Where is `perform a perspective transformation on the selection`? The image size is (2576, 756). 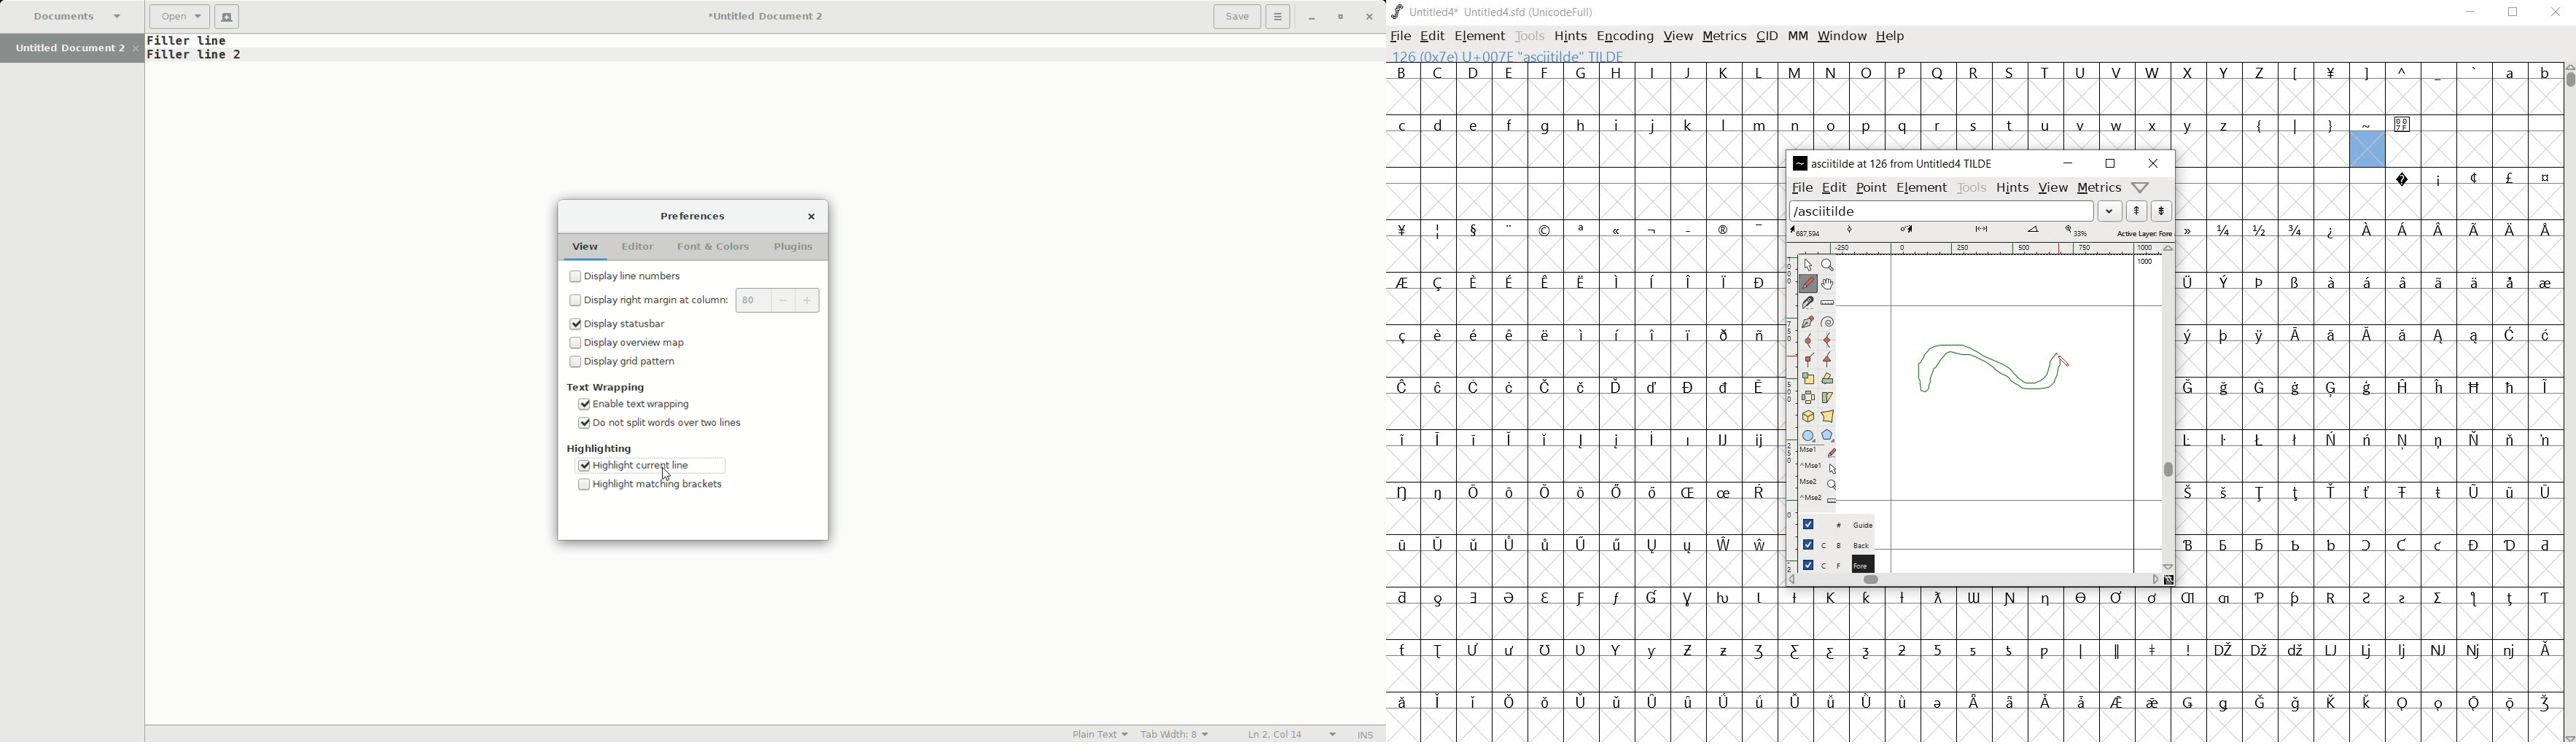 perform a perspective transformation on the selection is located at coordinates (1829, 416).